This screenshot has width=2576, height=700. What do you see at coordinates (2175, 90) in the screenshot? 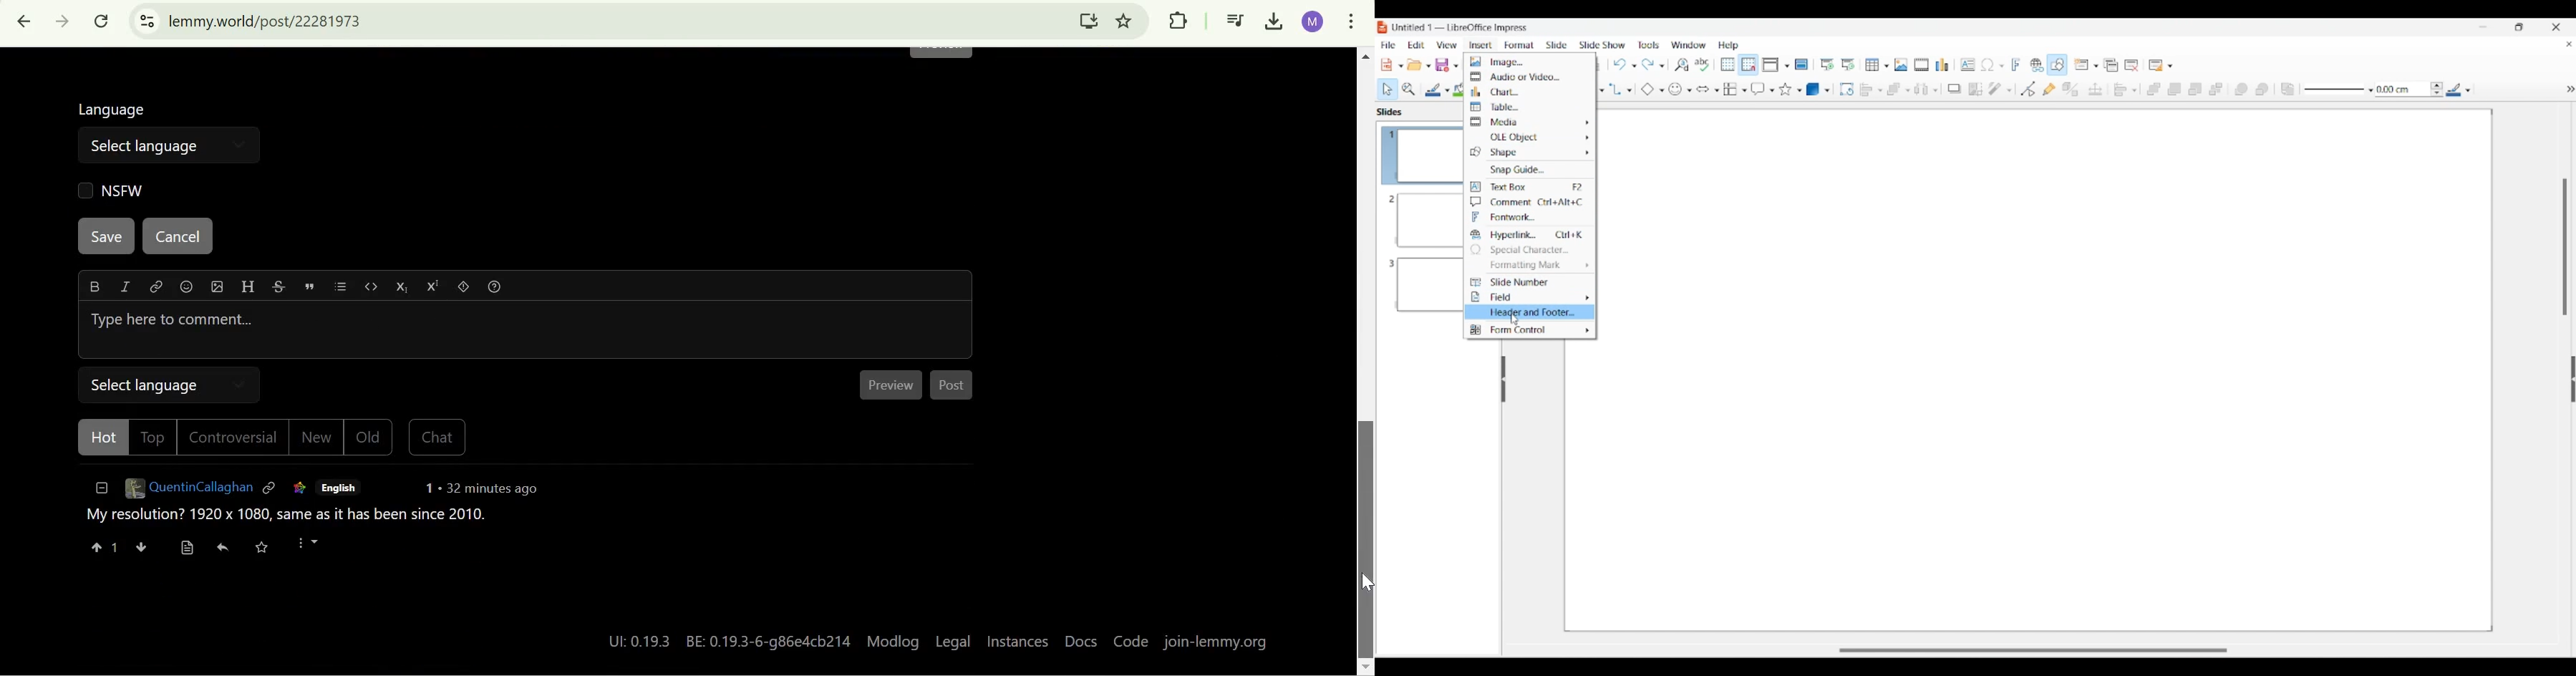
I see `Bring forward` at bounding box center [2175, 90].